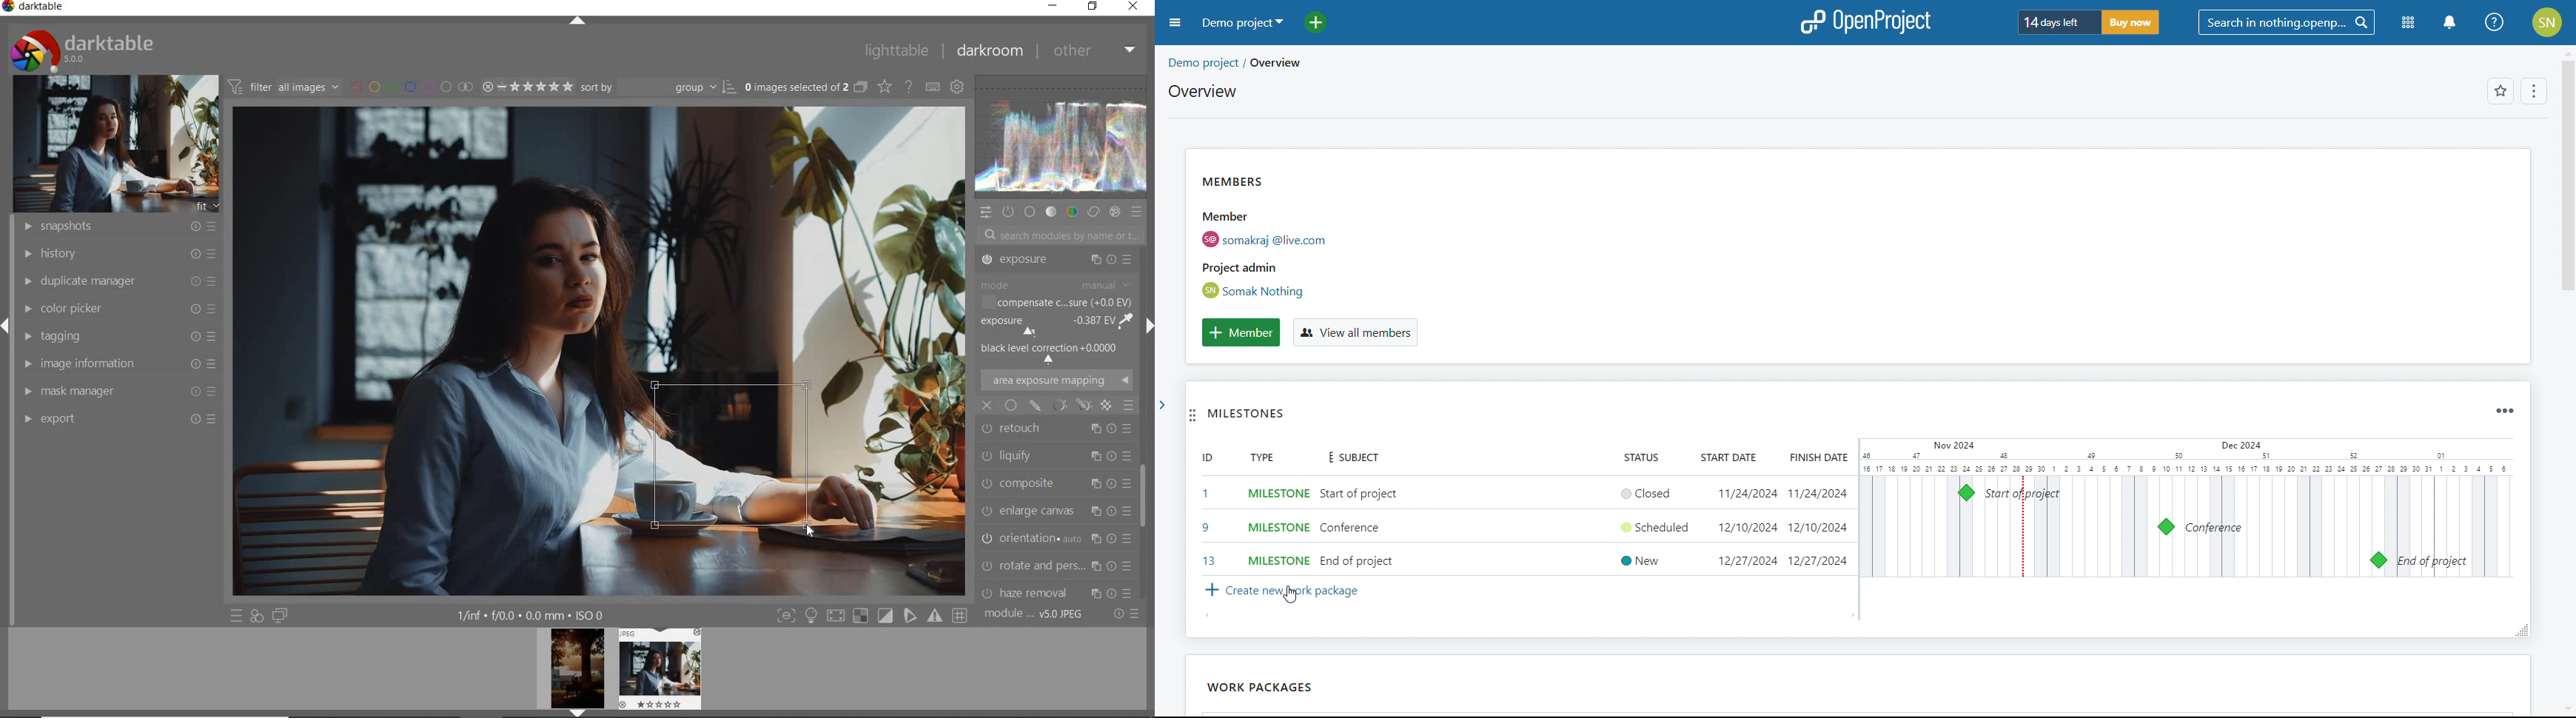 The height and width of the screenshot is (728, 2576). I want to click on IMAGE, so click(113, 143).